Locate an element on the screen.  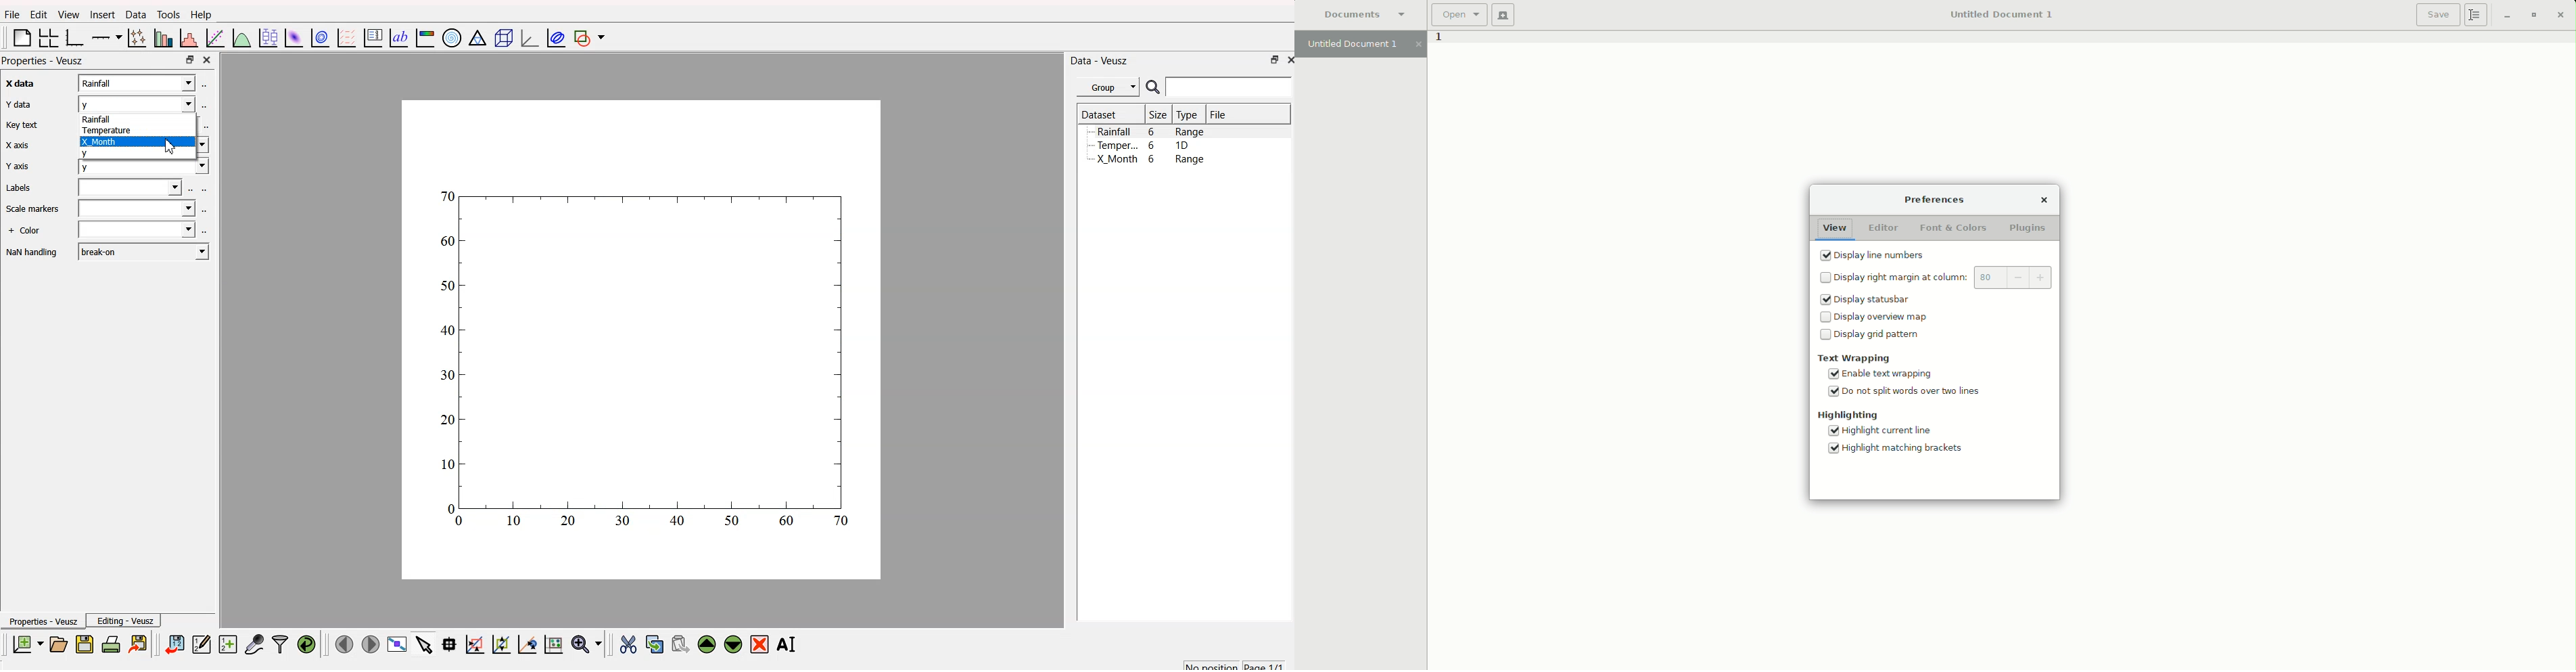
Editing - Veusz | is located at coordinates (126, 621).